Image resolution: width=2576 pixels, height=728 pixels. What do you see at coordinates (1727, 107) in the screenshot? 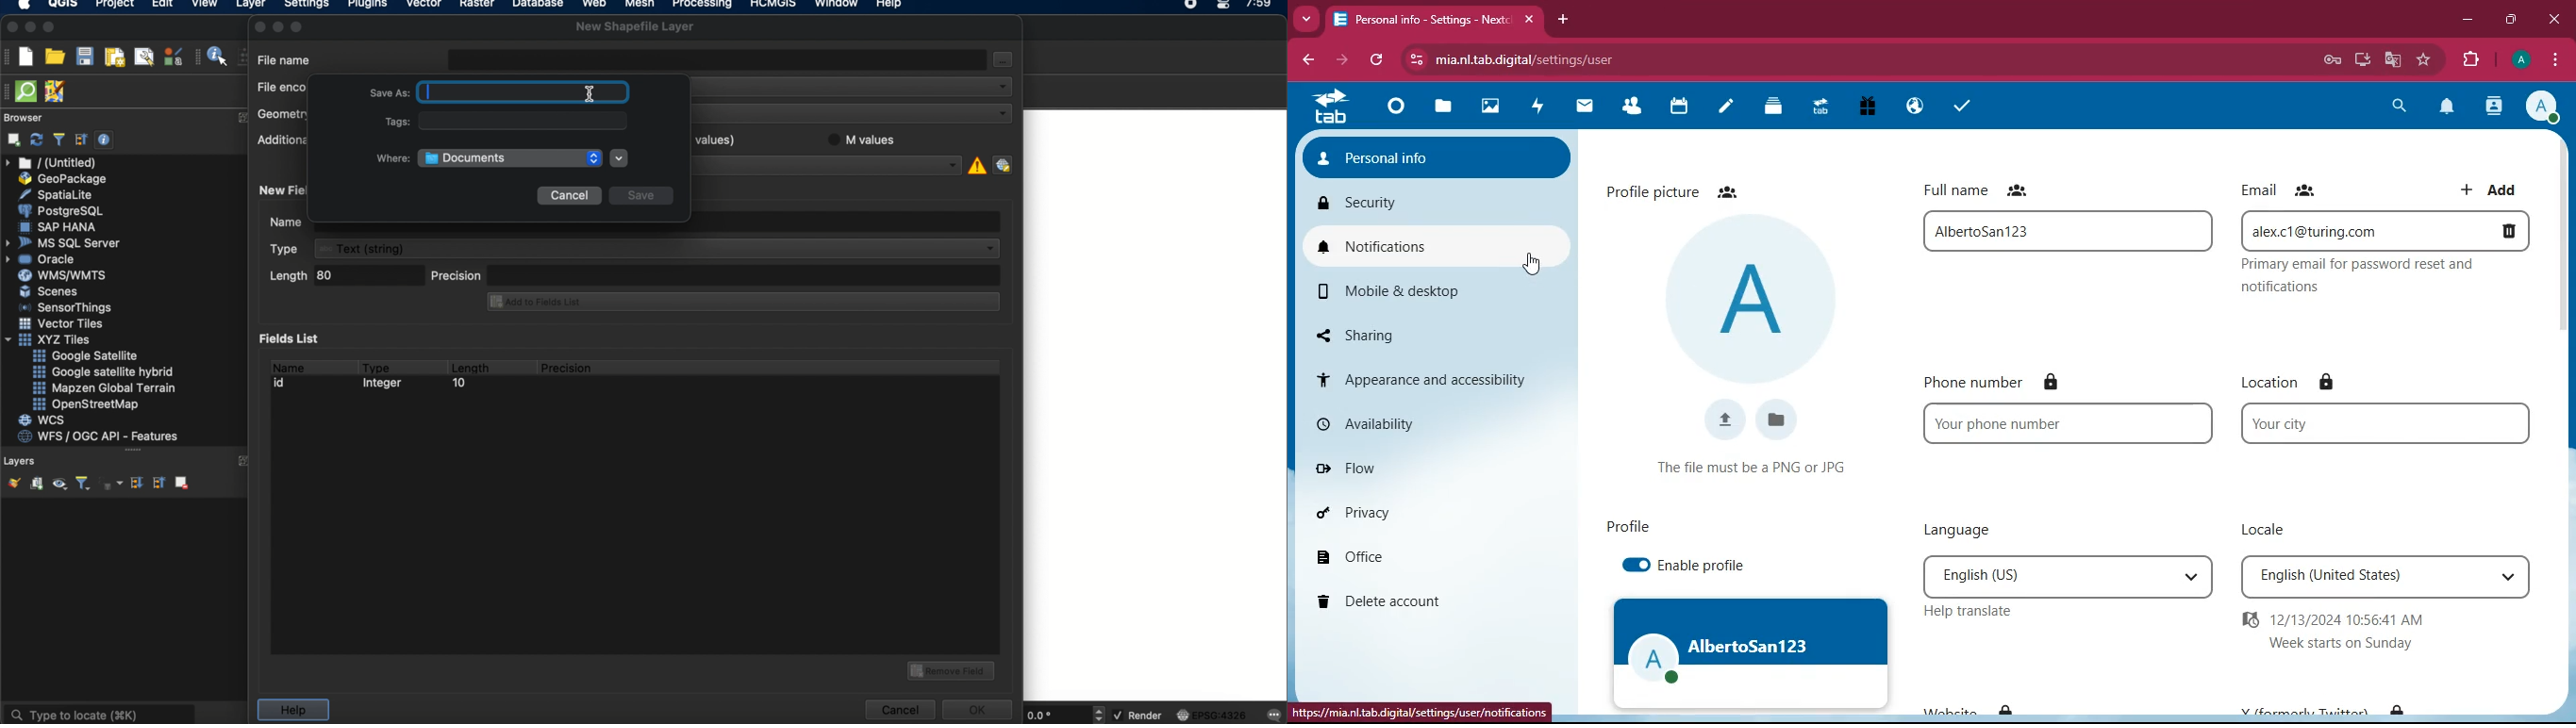
I see `notes` at bounding box center [1727, 107].